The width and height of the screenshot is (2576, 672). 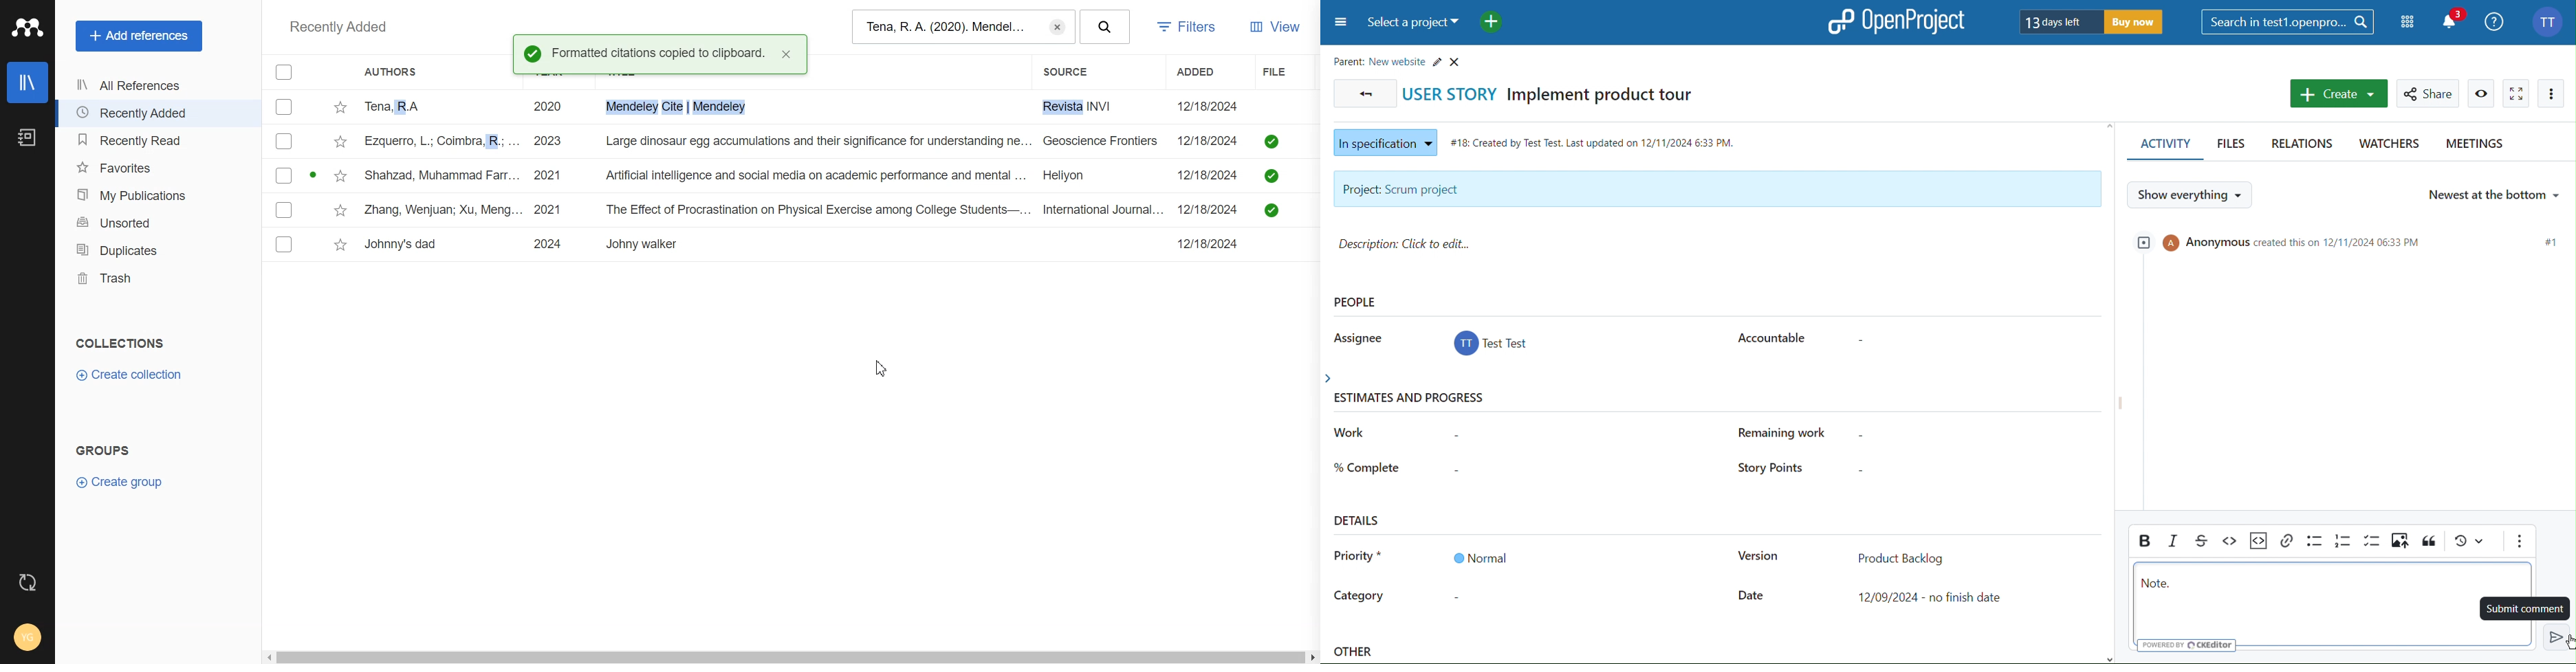 I want to click on #1, so click(x=2552, y=243).